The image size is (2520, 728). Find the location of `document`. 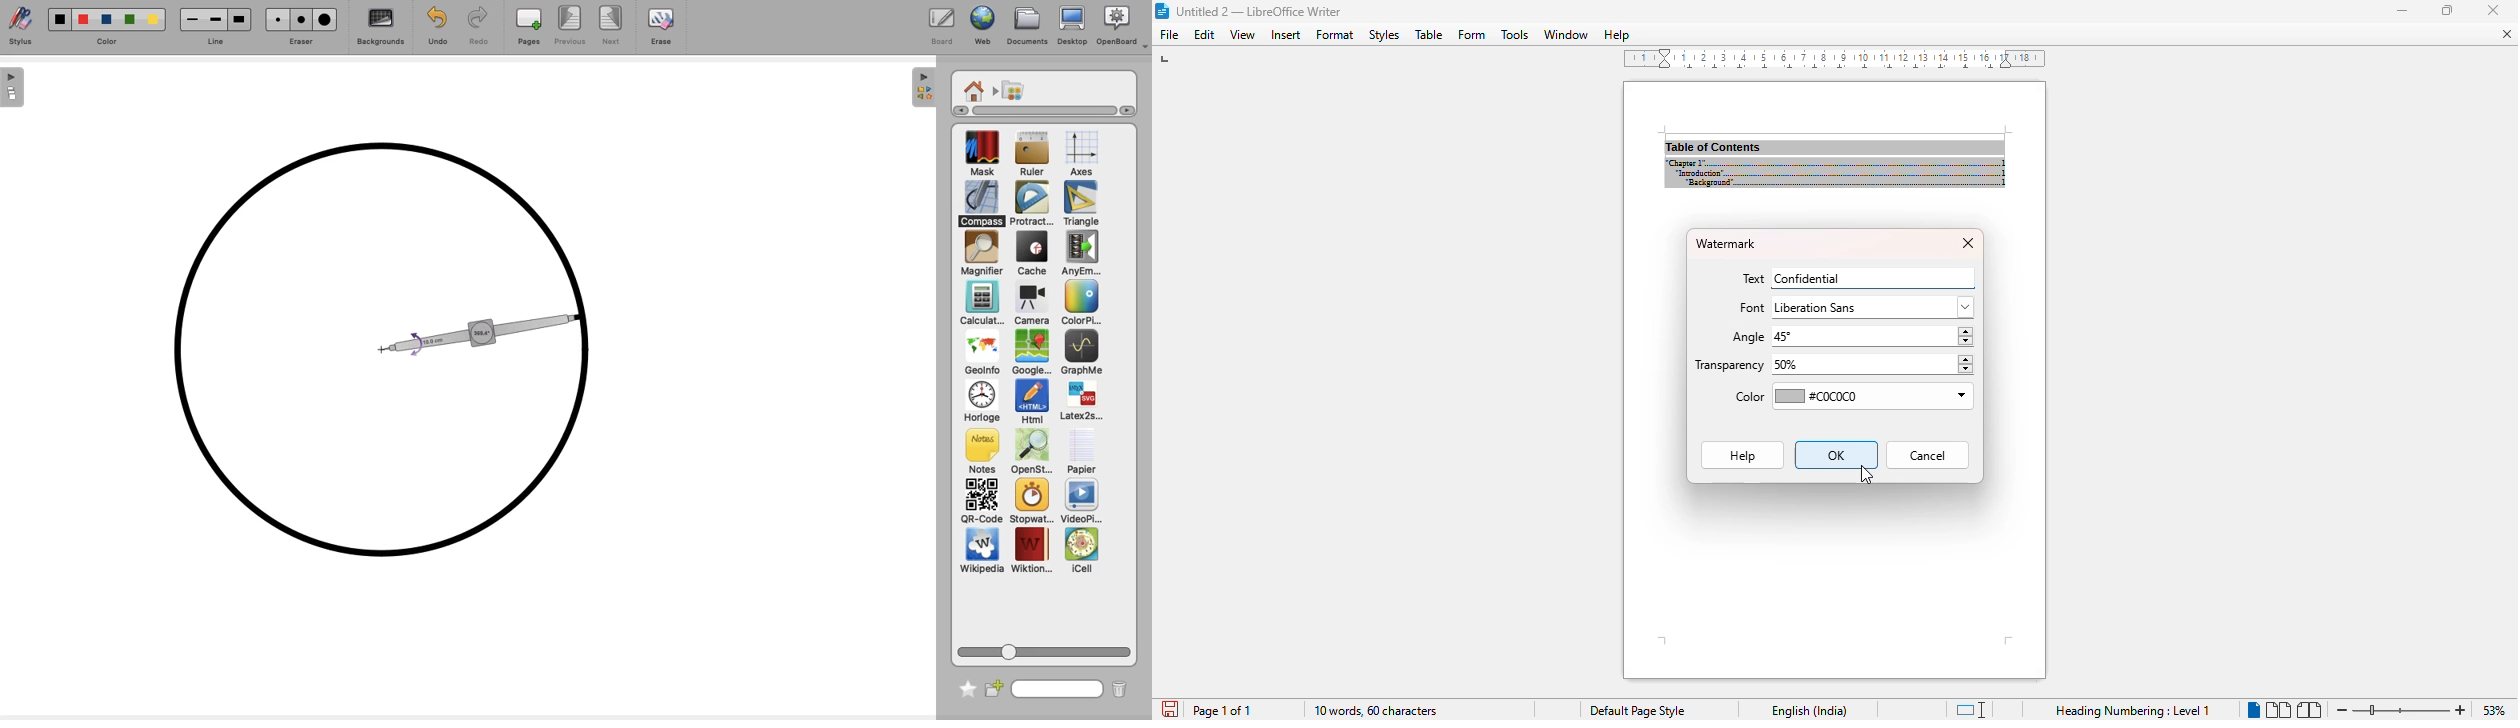

document is located at coordinates (1835, 146).